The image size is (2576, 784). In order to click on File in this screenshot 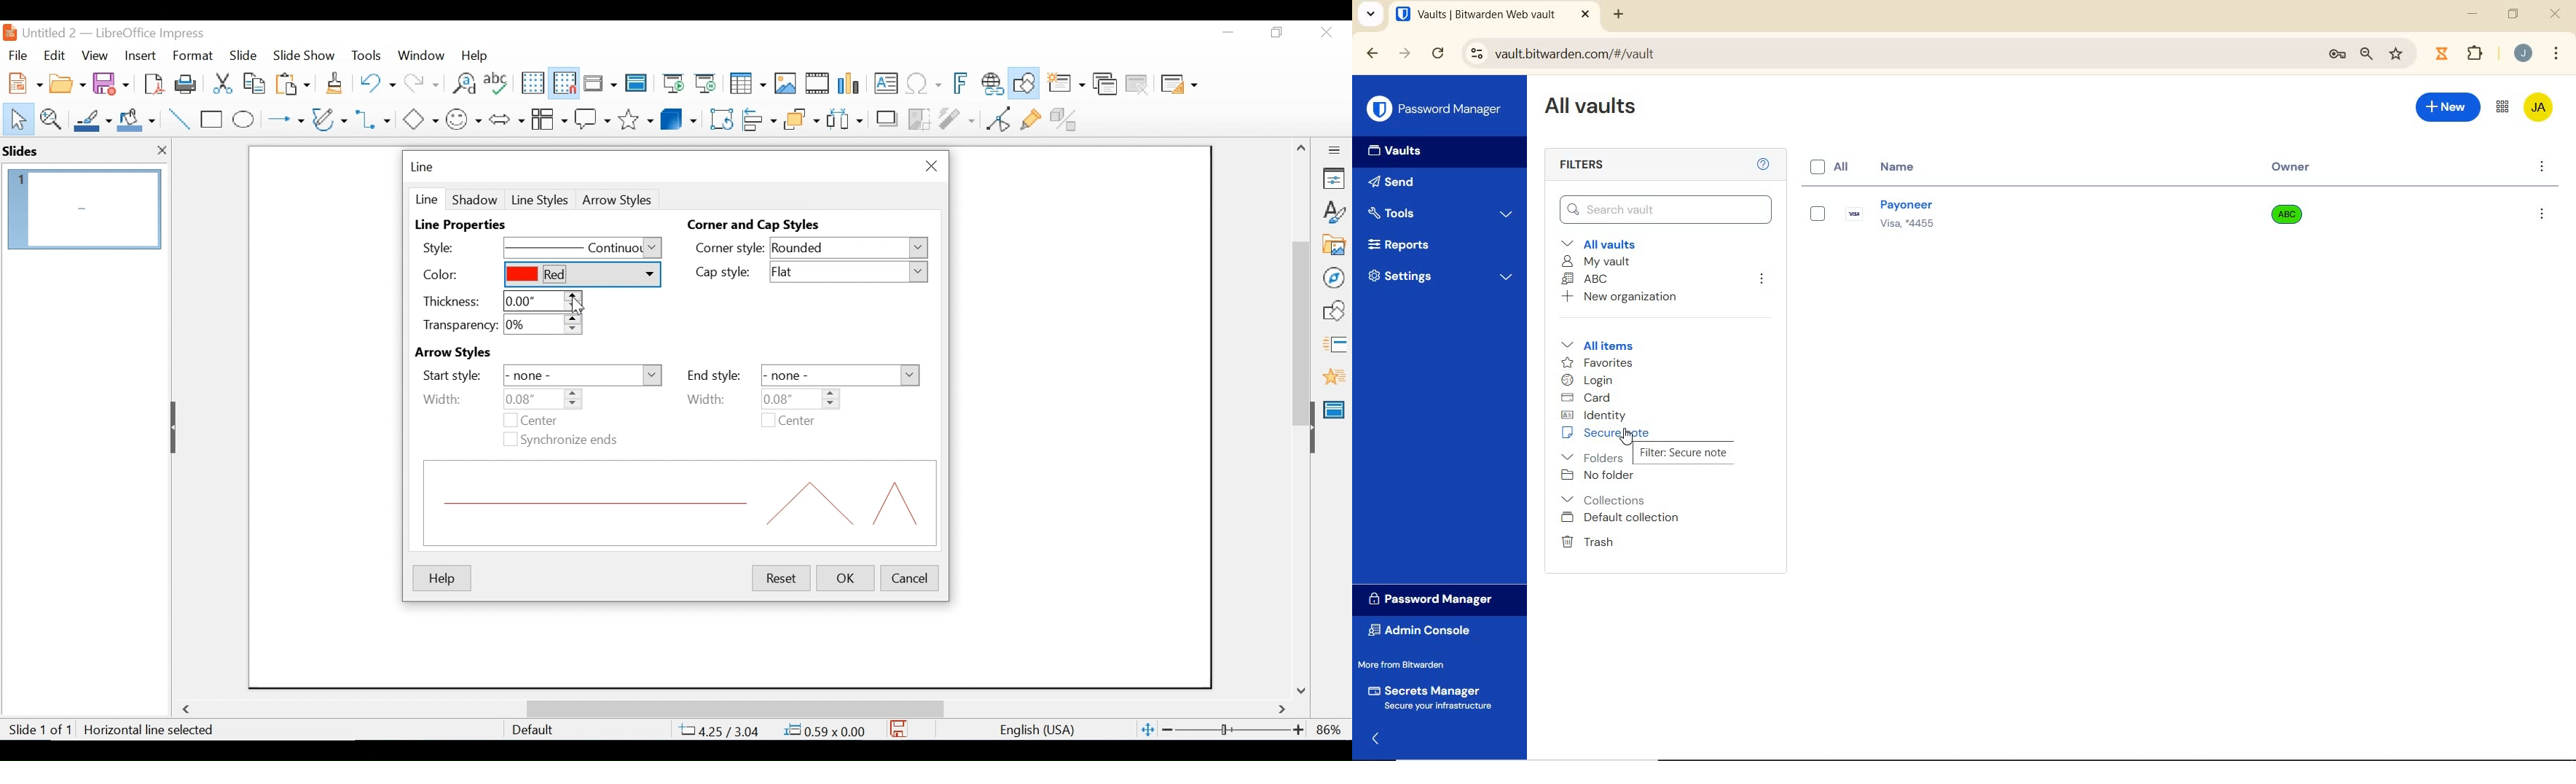, I will do `click(18, 54)`.